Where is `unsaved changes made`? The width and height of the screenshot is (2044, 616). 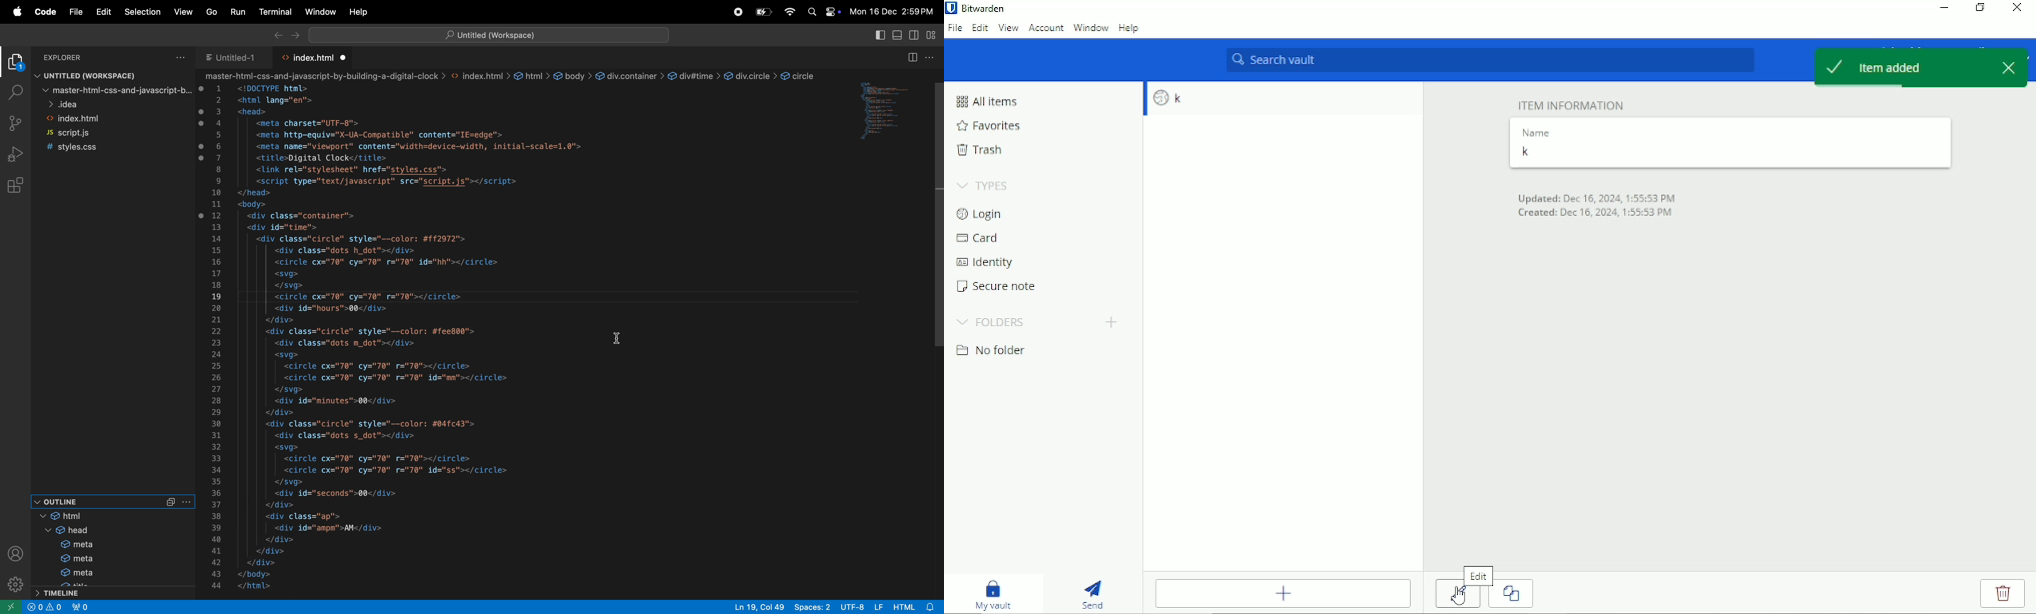
unsaved changes made is located at coordinates (203, 153).